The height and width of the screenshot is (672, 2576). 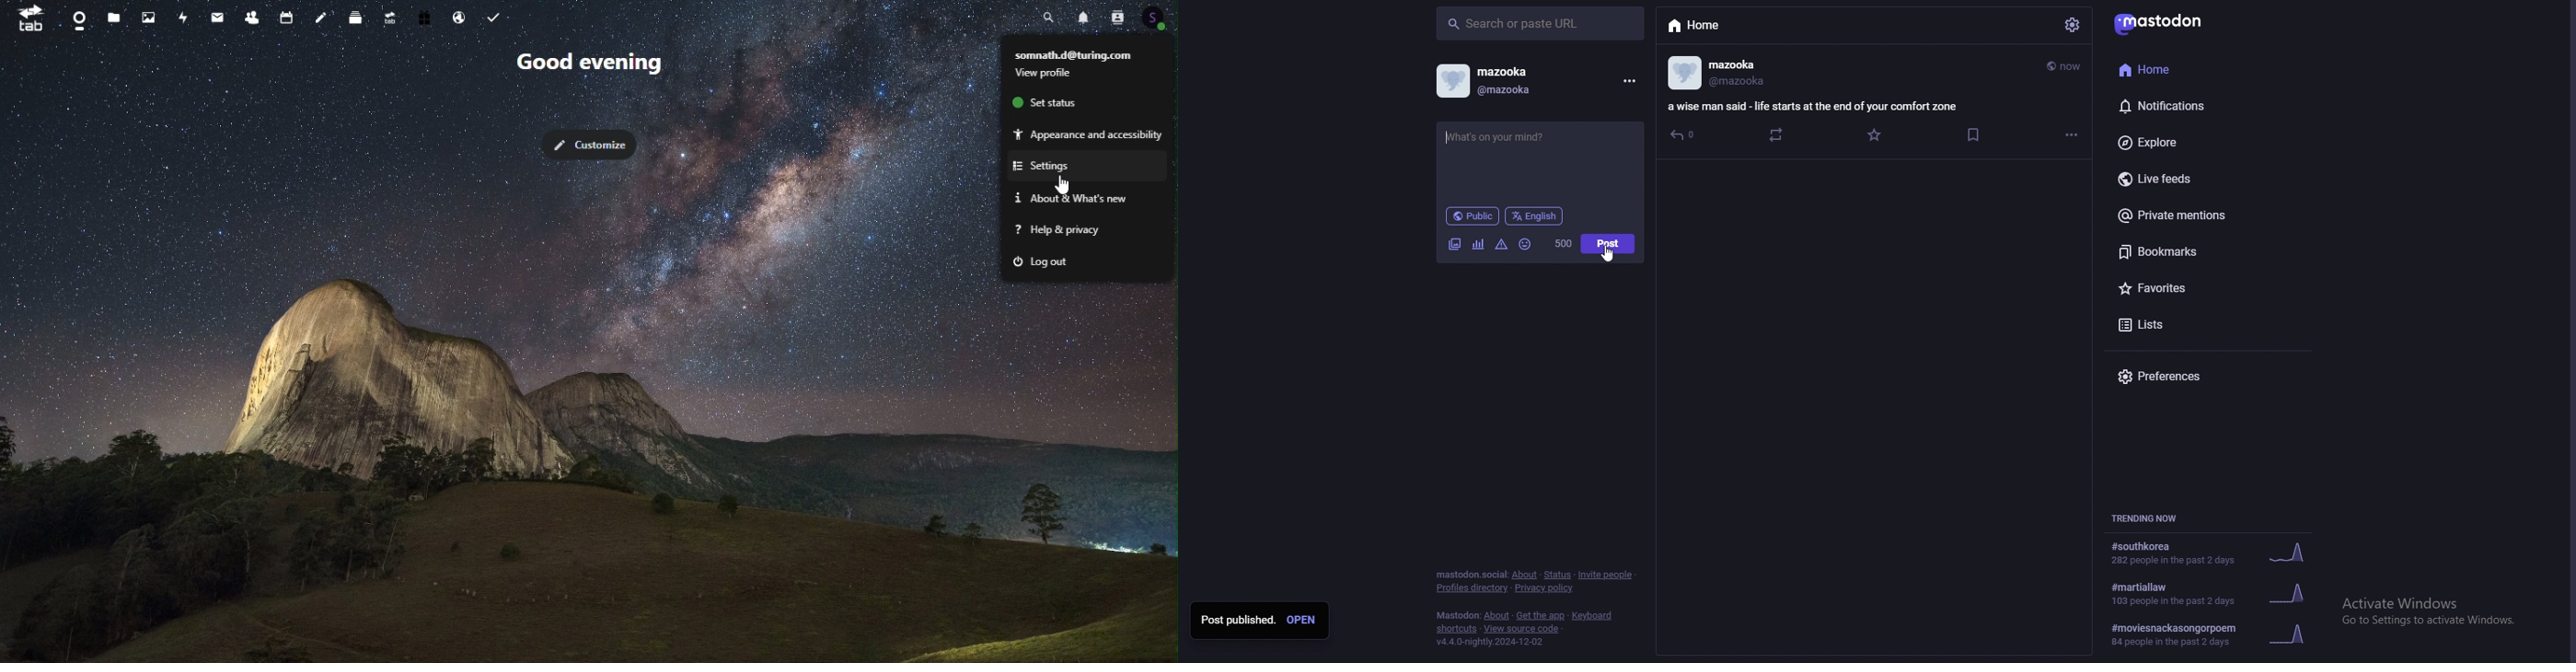 What do you see at coordinates (1086, 134) in the screenshot?
I see `appearance and accessibility` at bounding box center [1086, 134].